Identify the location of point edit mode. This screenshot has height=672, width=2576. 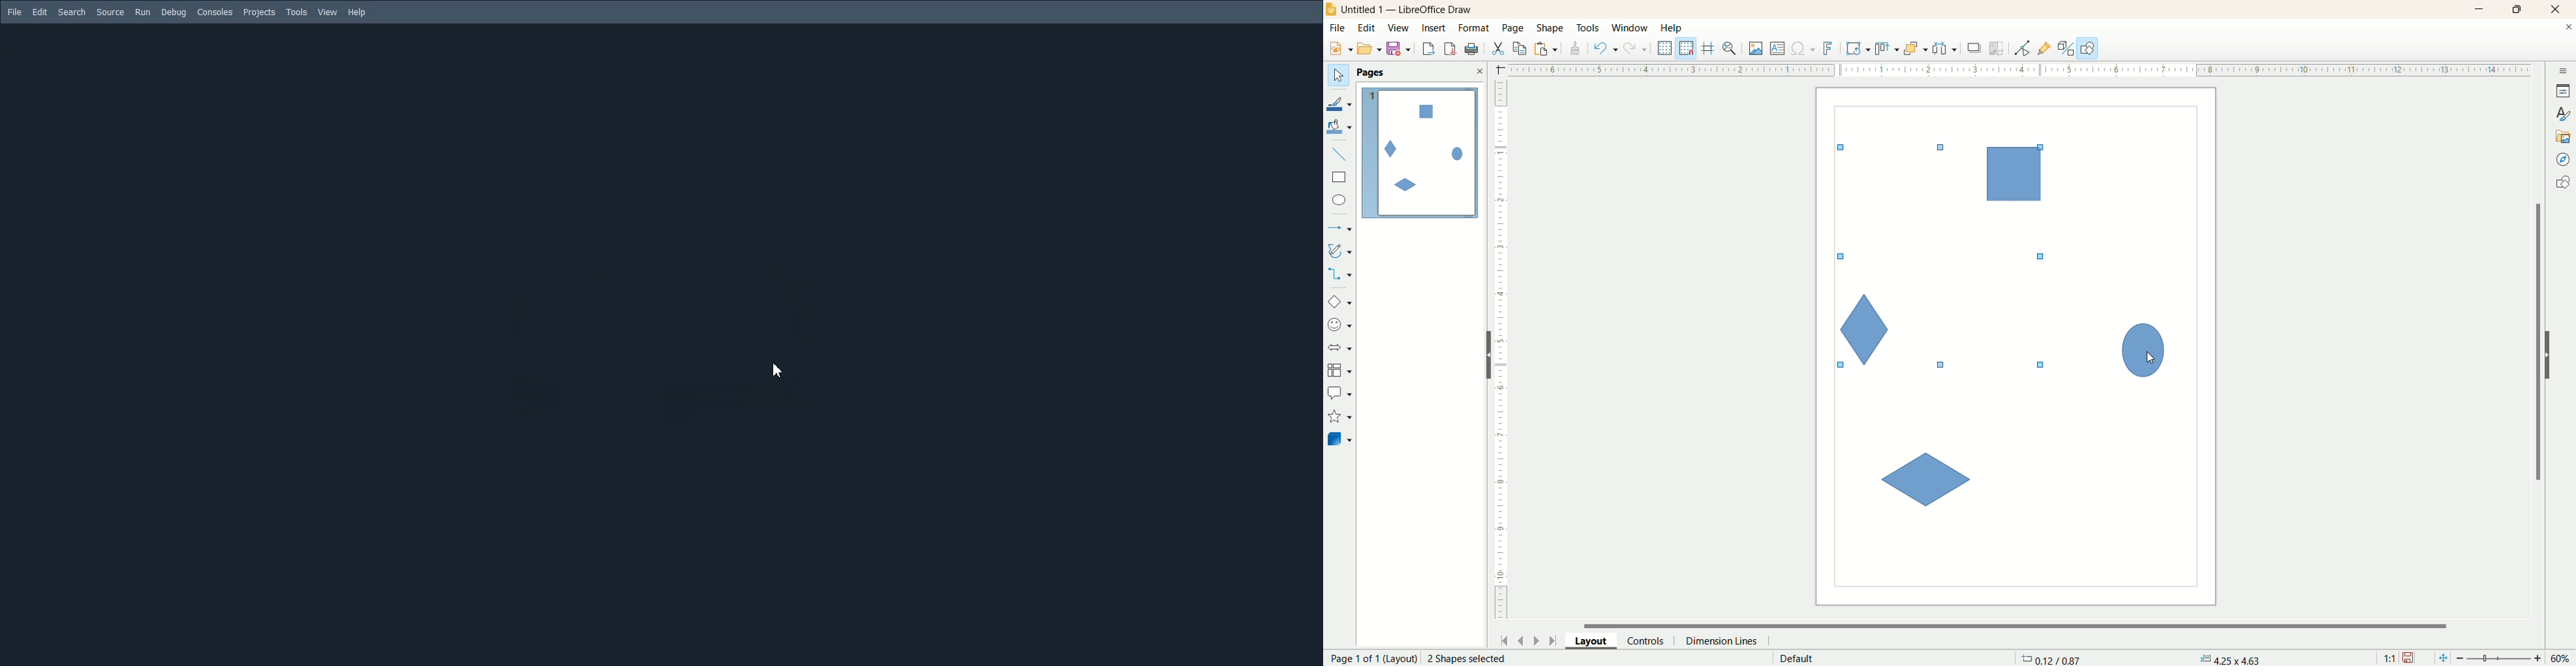
(2021, 49).